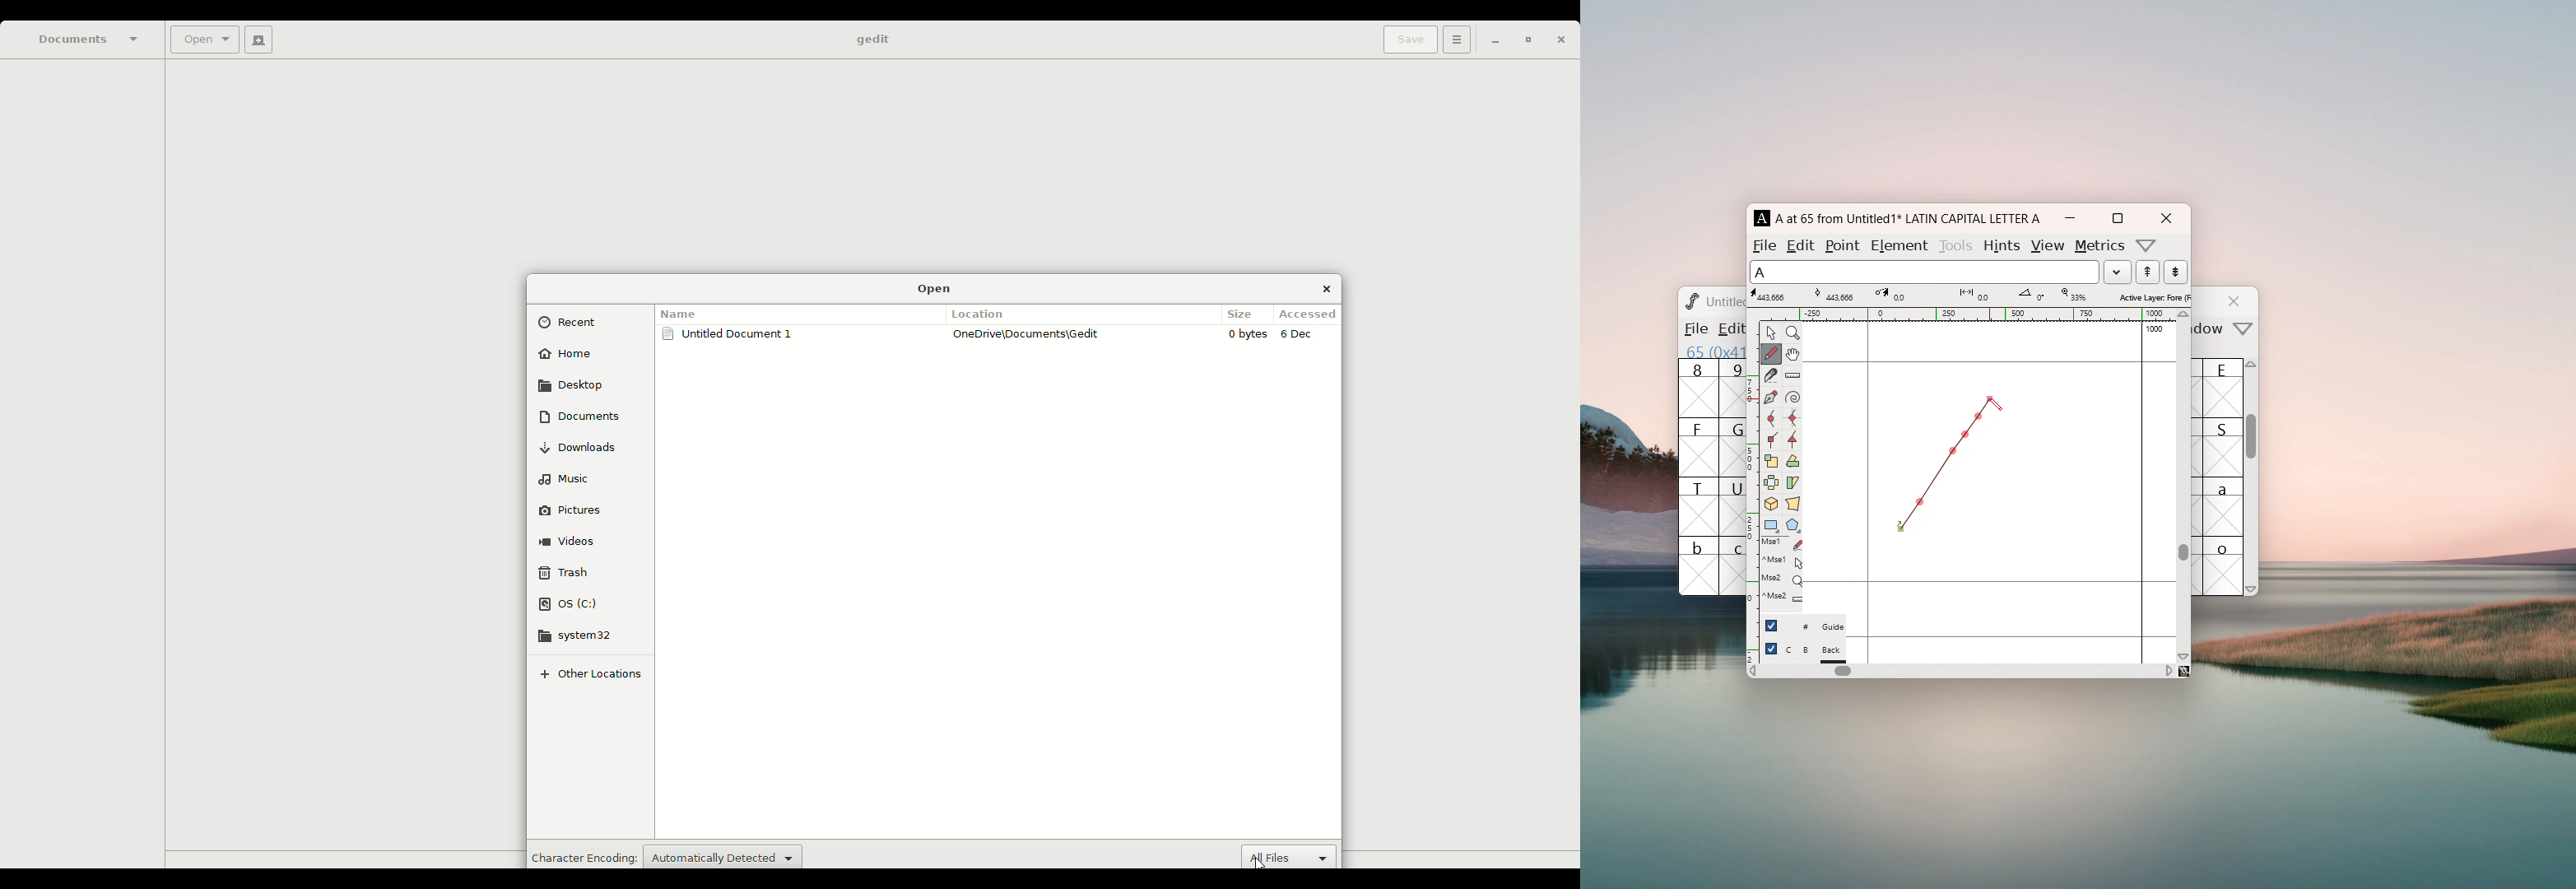 The width and height of the screenshot is (2576, 896). I want to click on Music, so click(568, 477).